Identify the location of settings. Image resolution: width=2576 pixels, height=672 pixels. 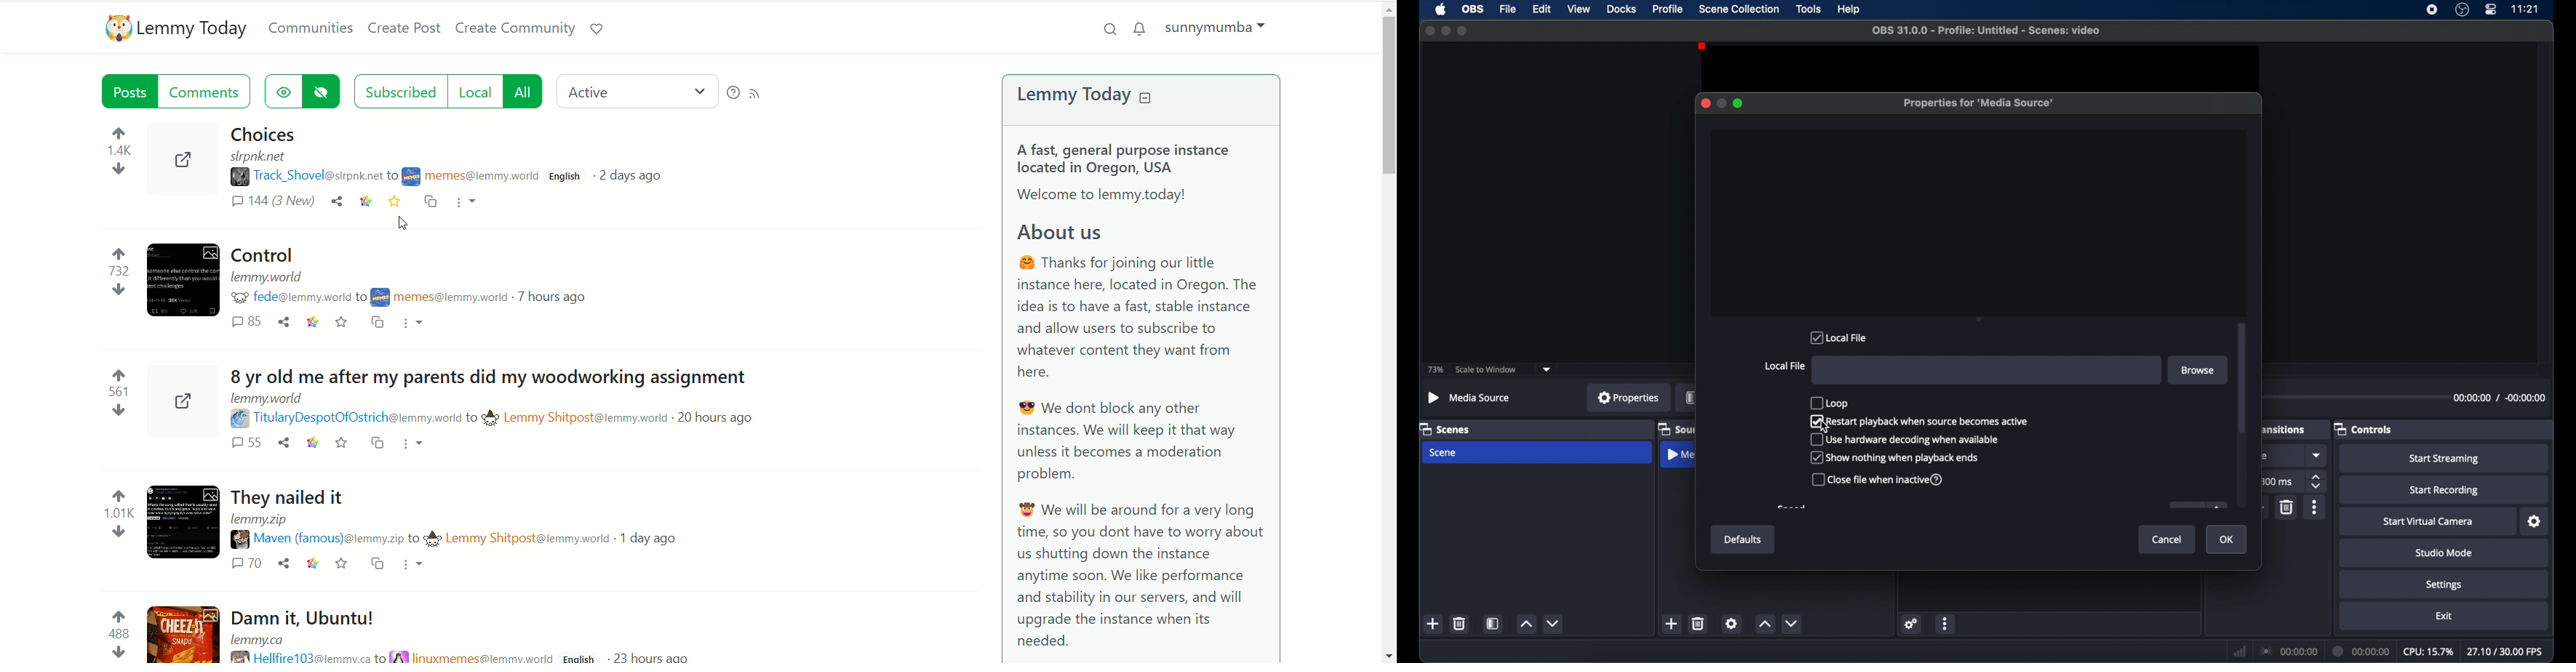
(2445, 586).